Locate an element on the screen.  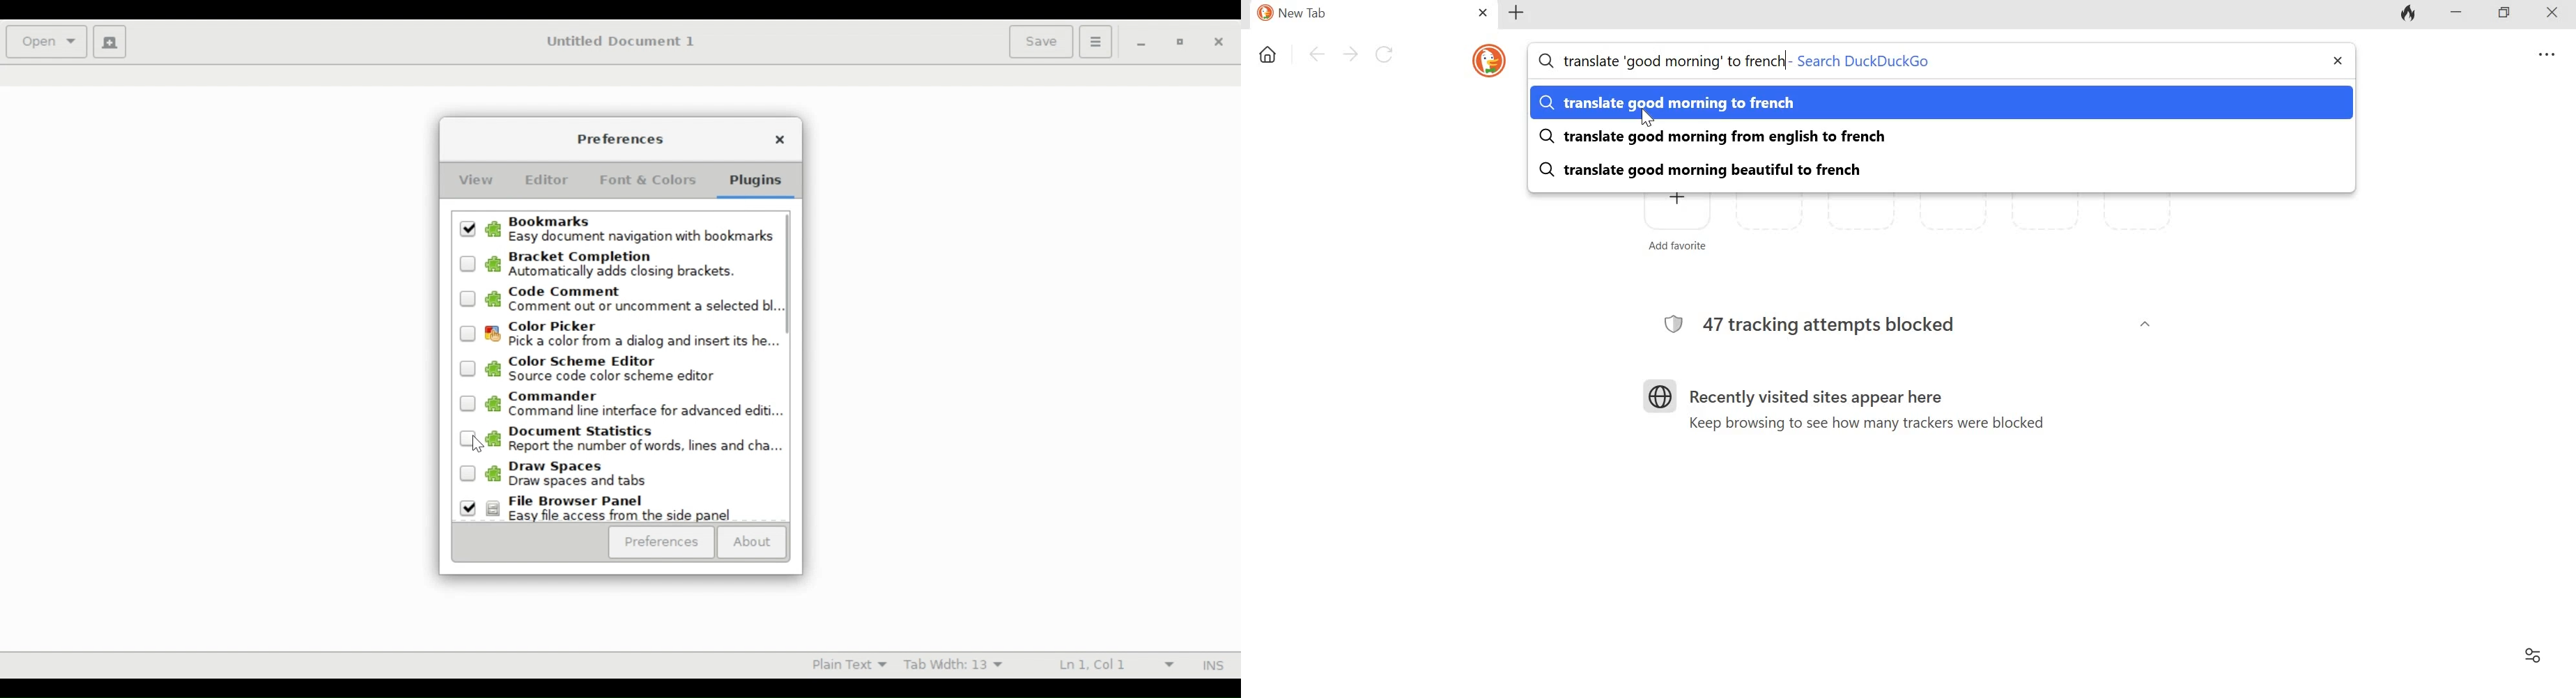
Selected is located at coordinates (469, 229).